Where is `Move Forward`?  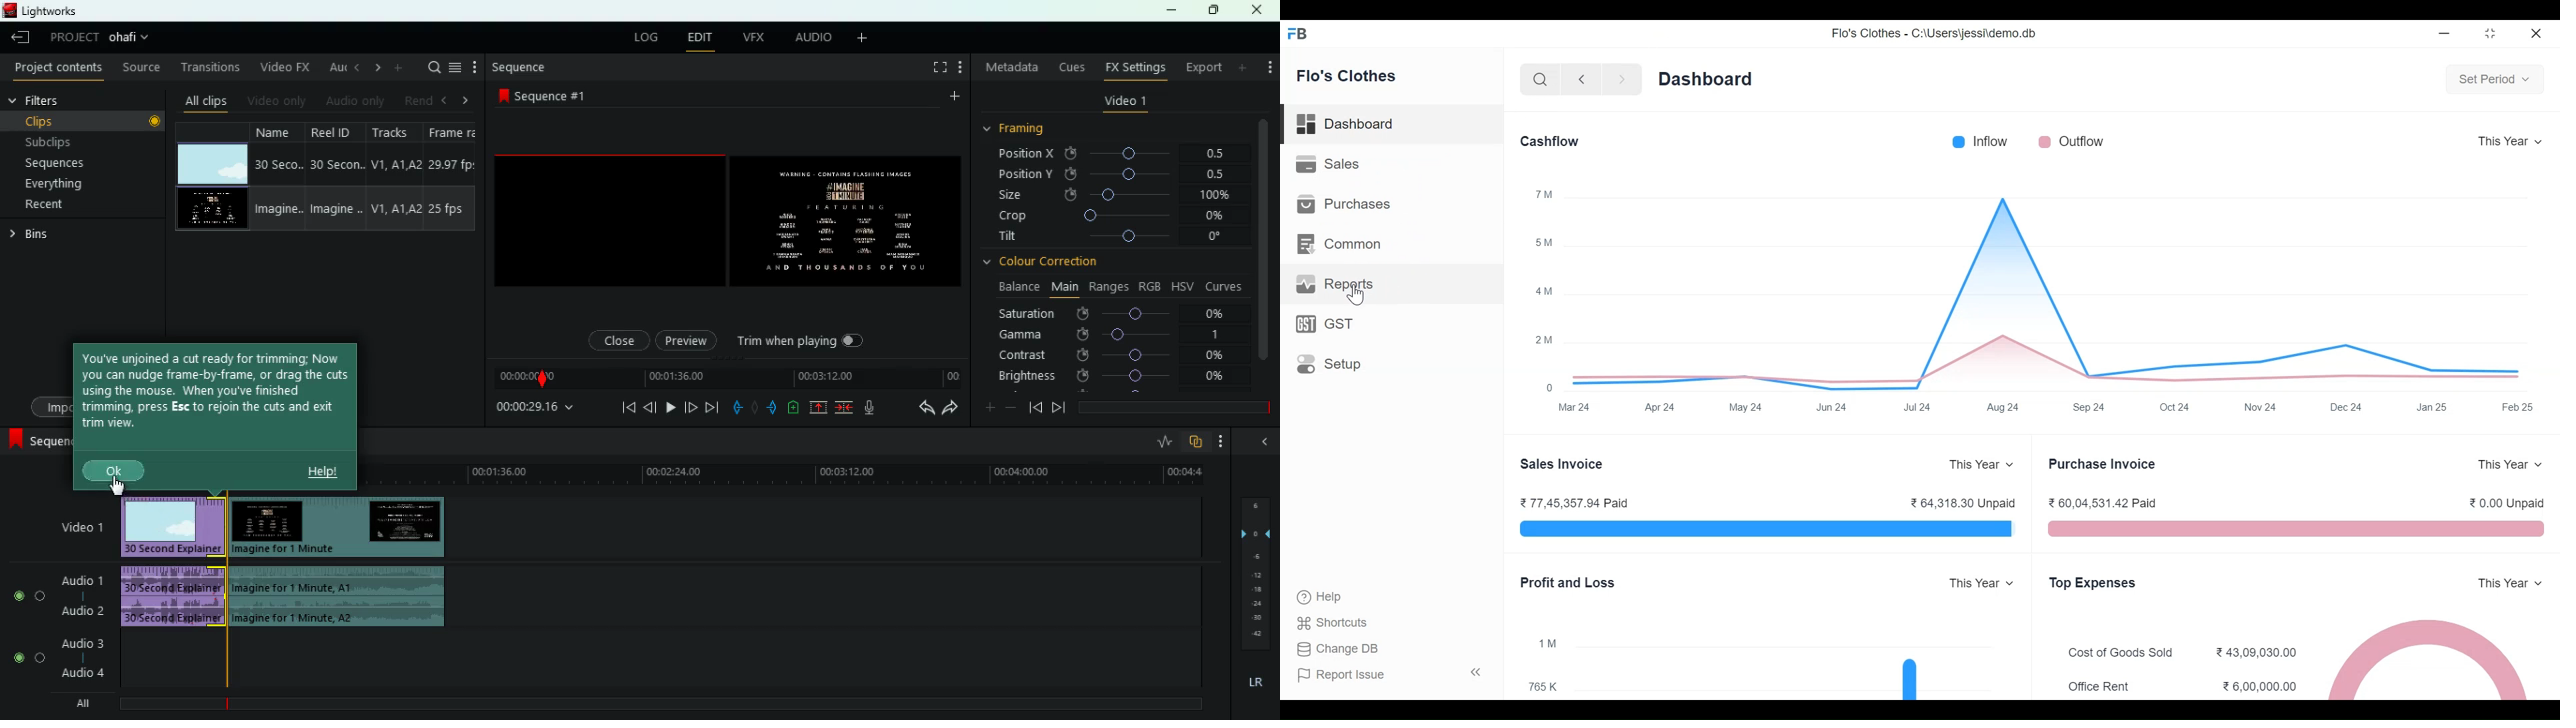 Move Forward is located at coordinates (1623, 79).